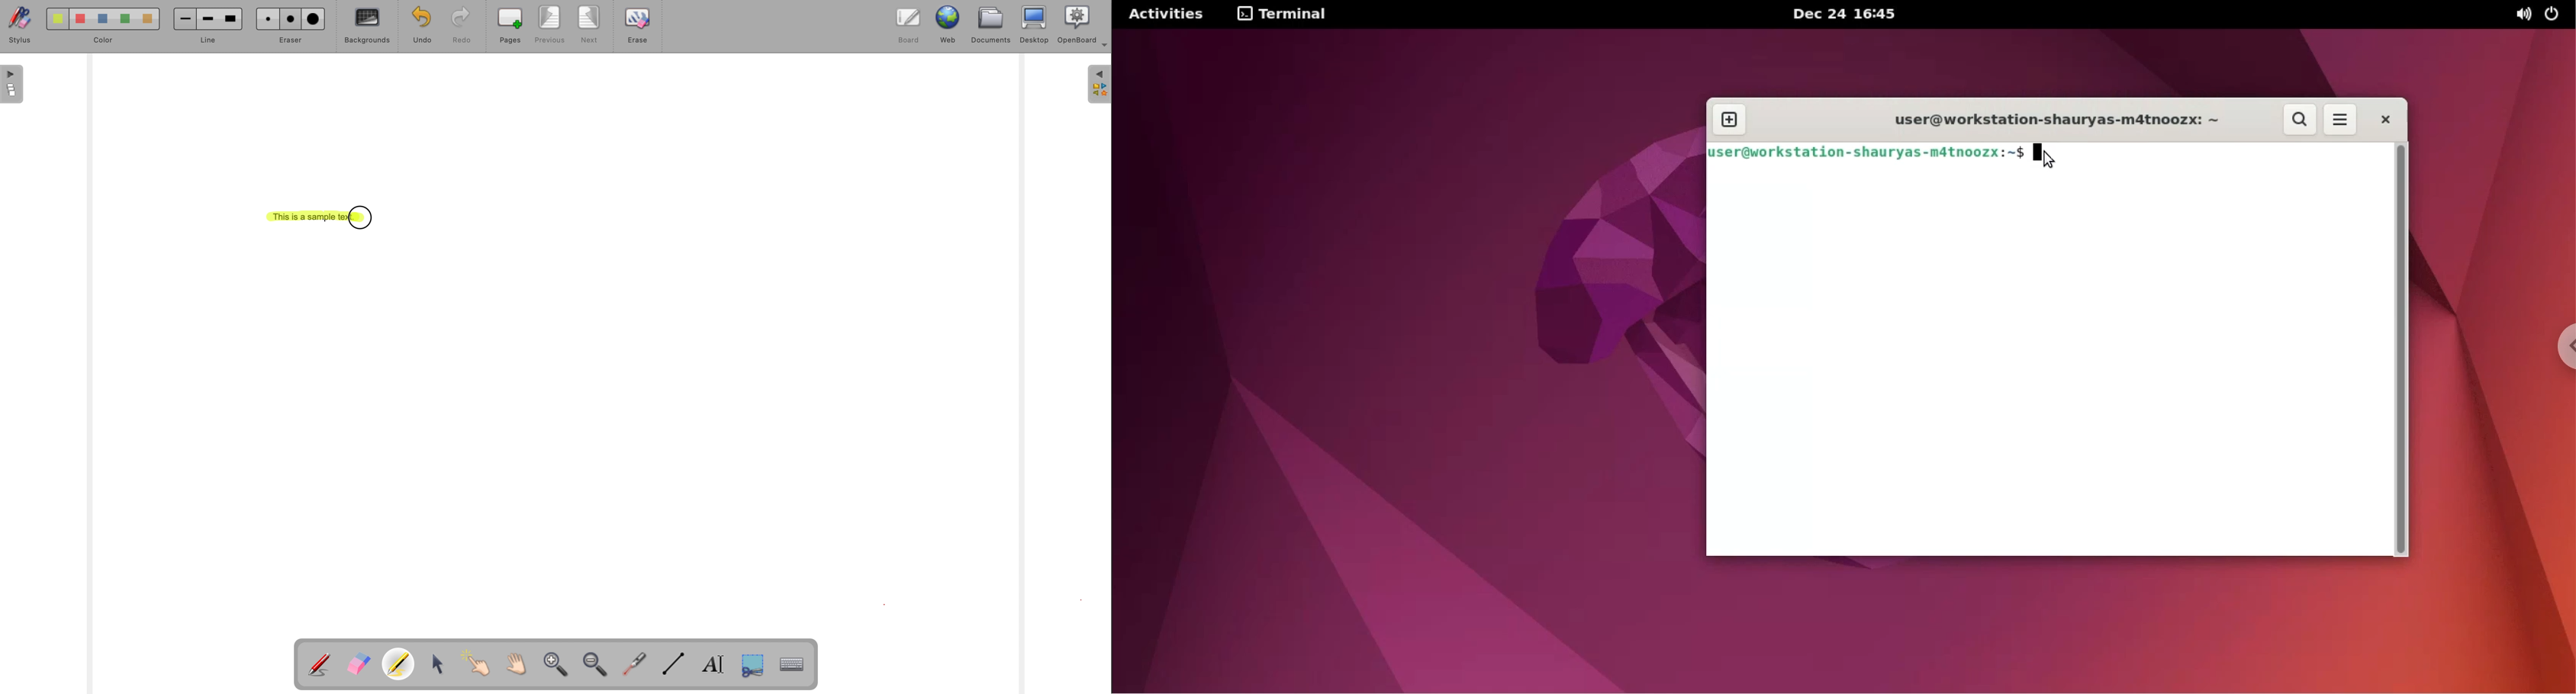 The width and height of the screenshot is (2576, 700). Describe the element at coordinates (80, 19) in the screenshot. I see `Color 2` at that location.